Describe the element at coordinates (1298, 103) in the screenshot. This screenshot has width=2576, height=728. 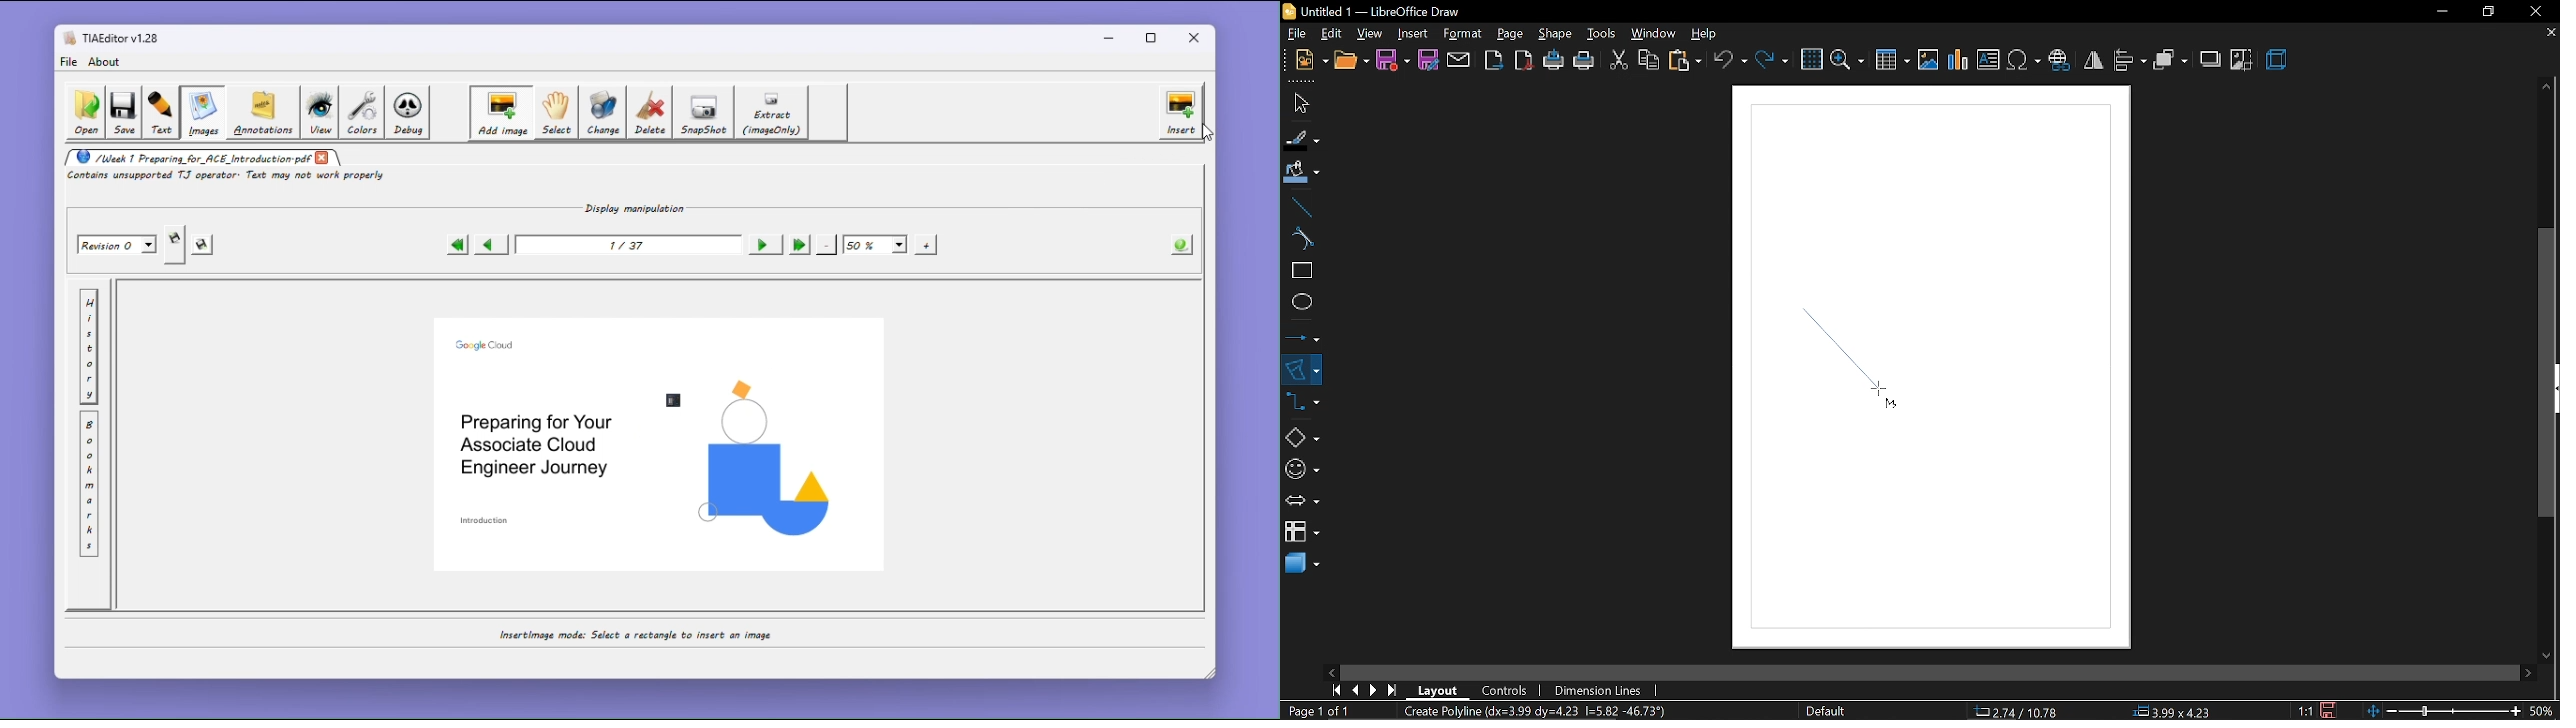
I see `select` at that location.